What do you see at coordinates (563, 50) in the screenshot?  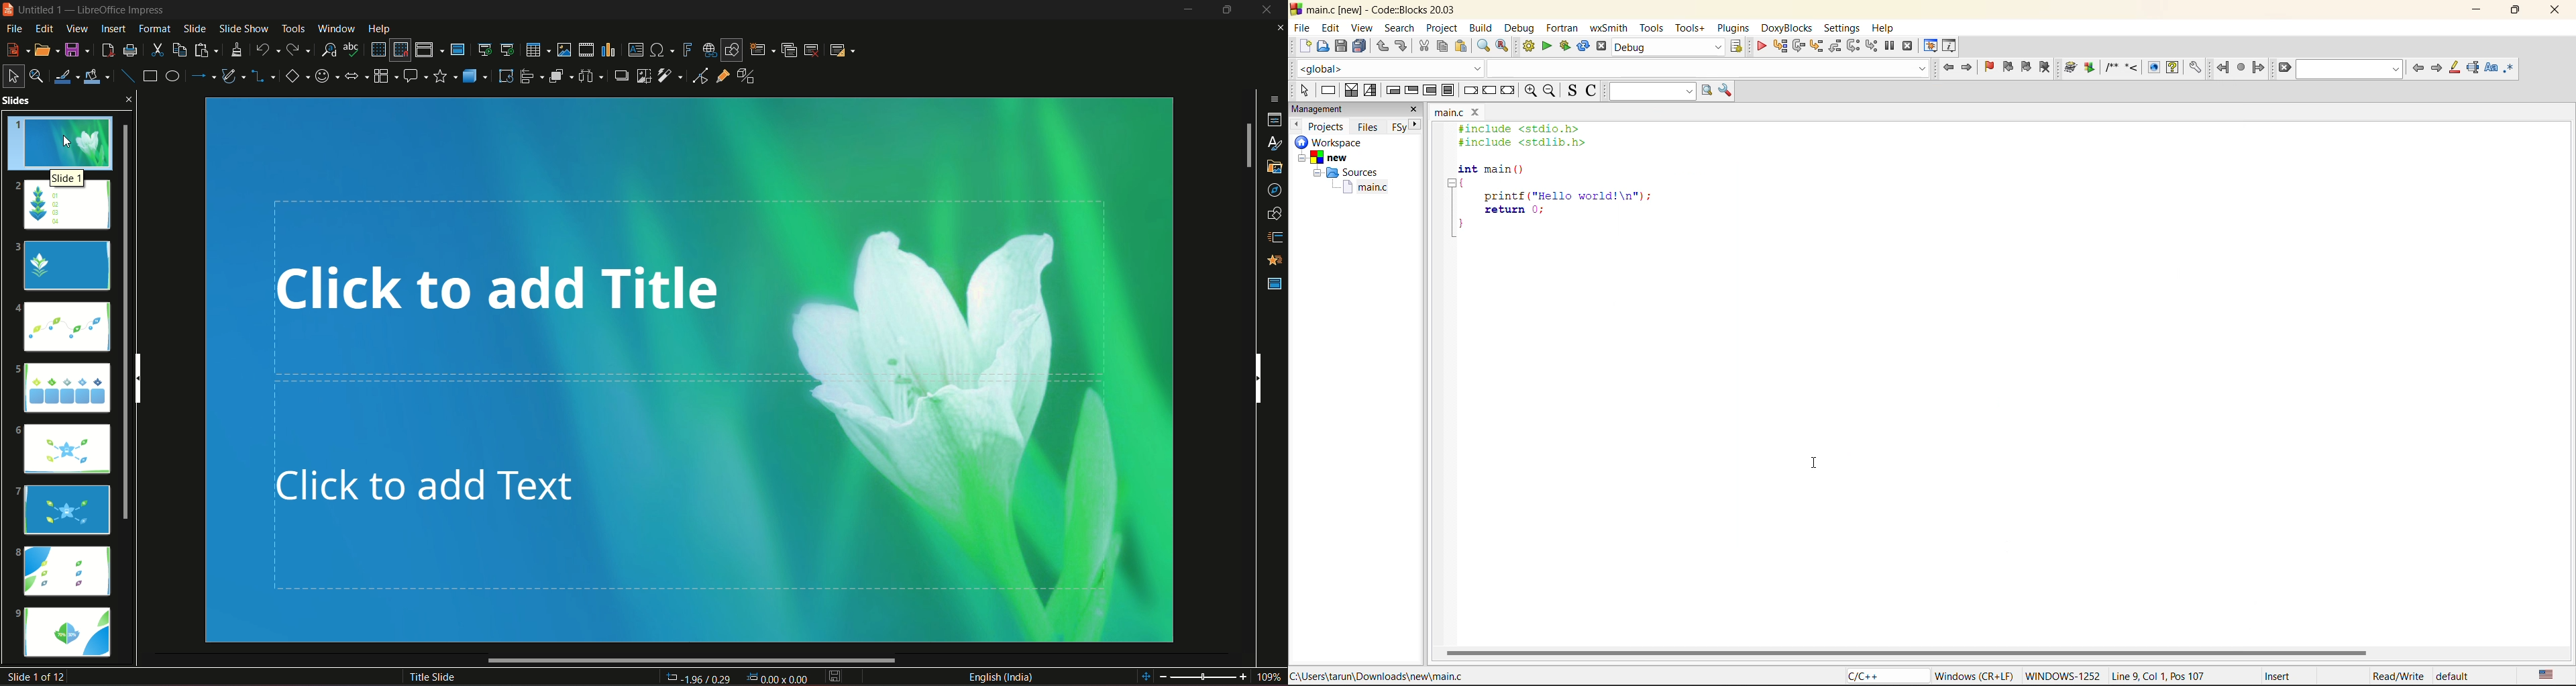 I see `insert image` at bounding box center [563, 50].